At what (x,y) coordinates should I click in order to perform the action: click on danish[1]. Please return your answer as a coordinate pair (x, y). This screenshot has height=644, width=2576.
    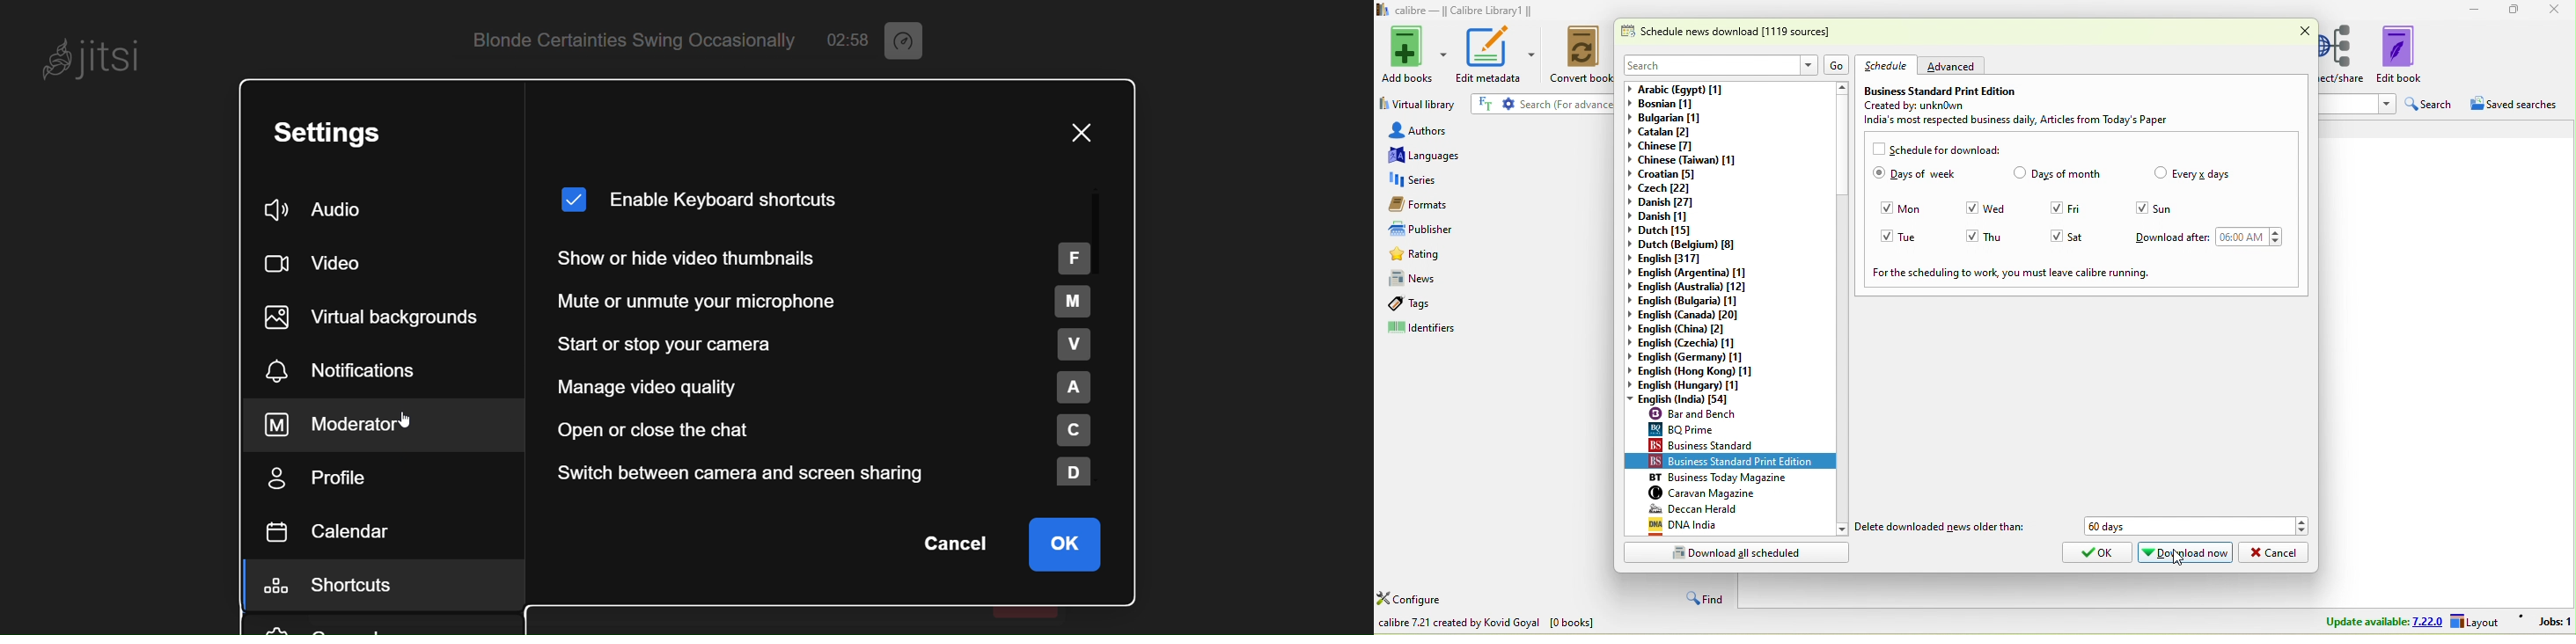
    Looking at the image, I should click on (1673, 217).